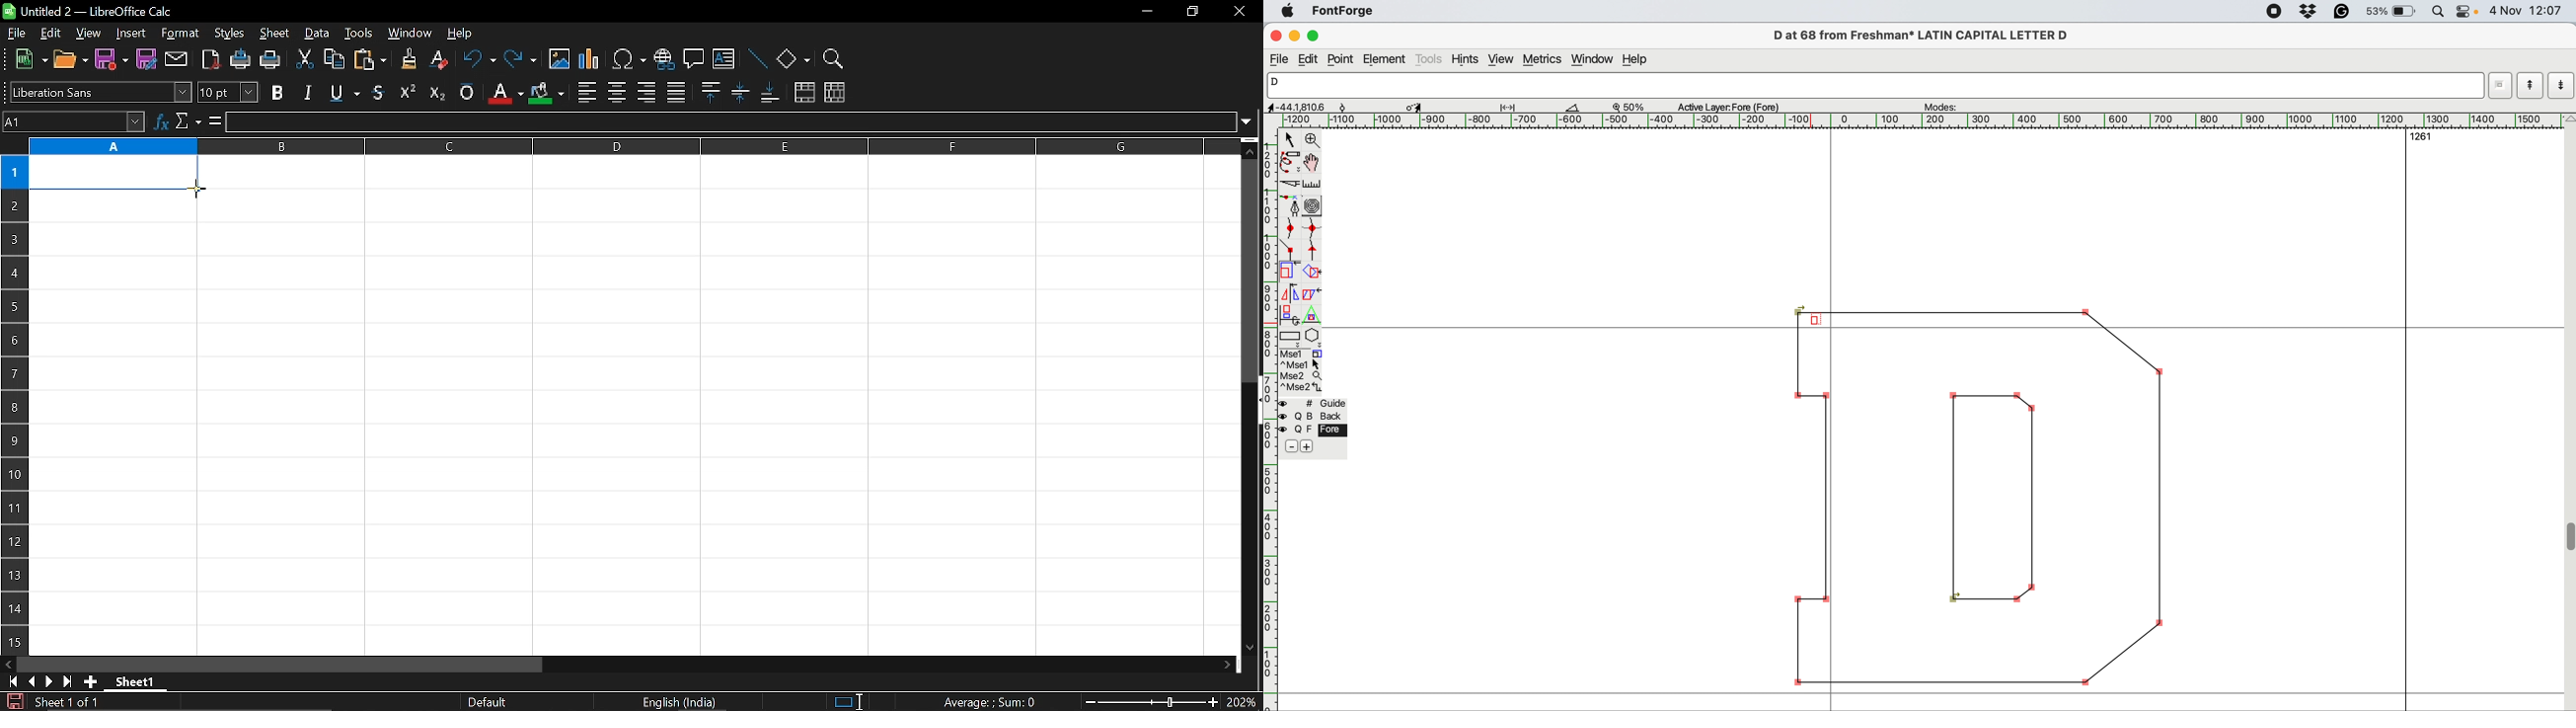 This screenshot has width=2576, height=728. Describe the element at coordinates (676, 91) in the screenshot. I see `justified` at that location.